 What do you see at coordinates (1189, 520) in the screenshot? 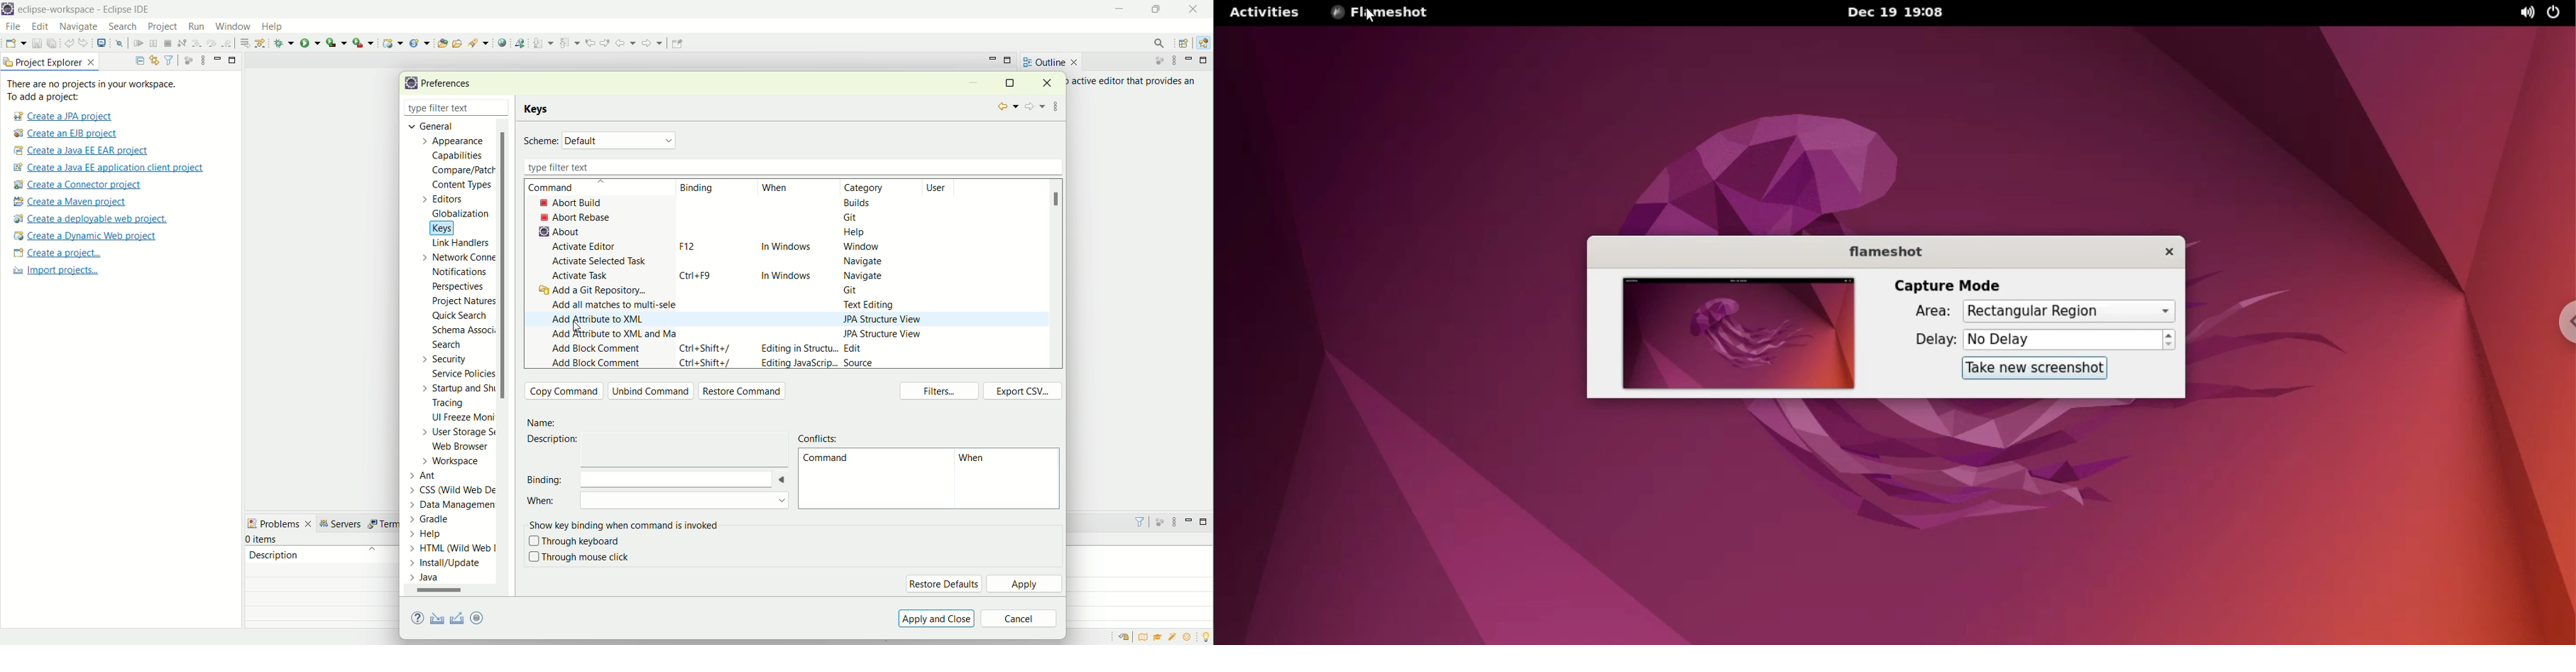
I see `minimize` at bounding box center [1189, 520].